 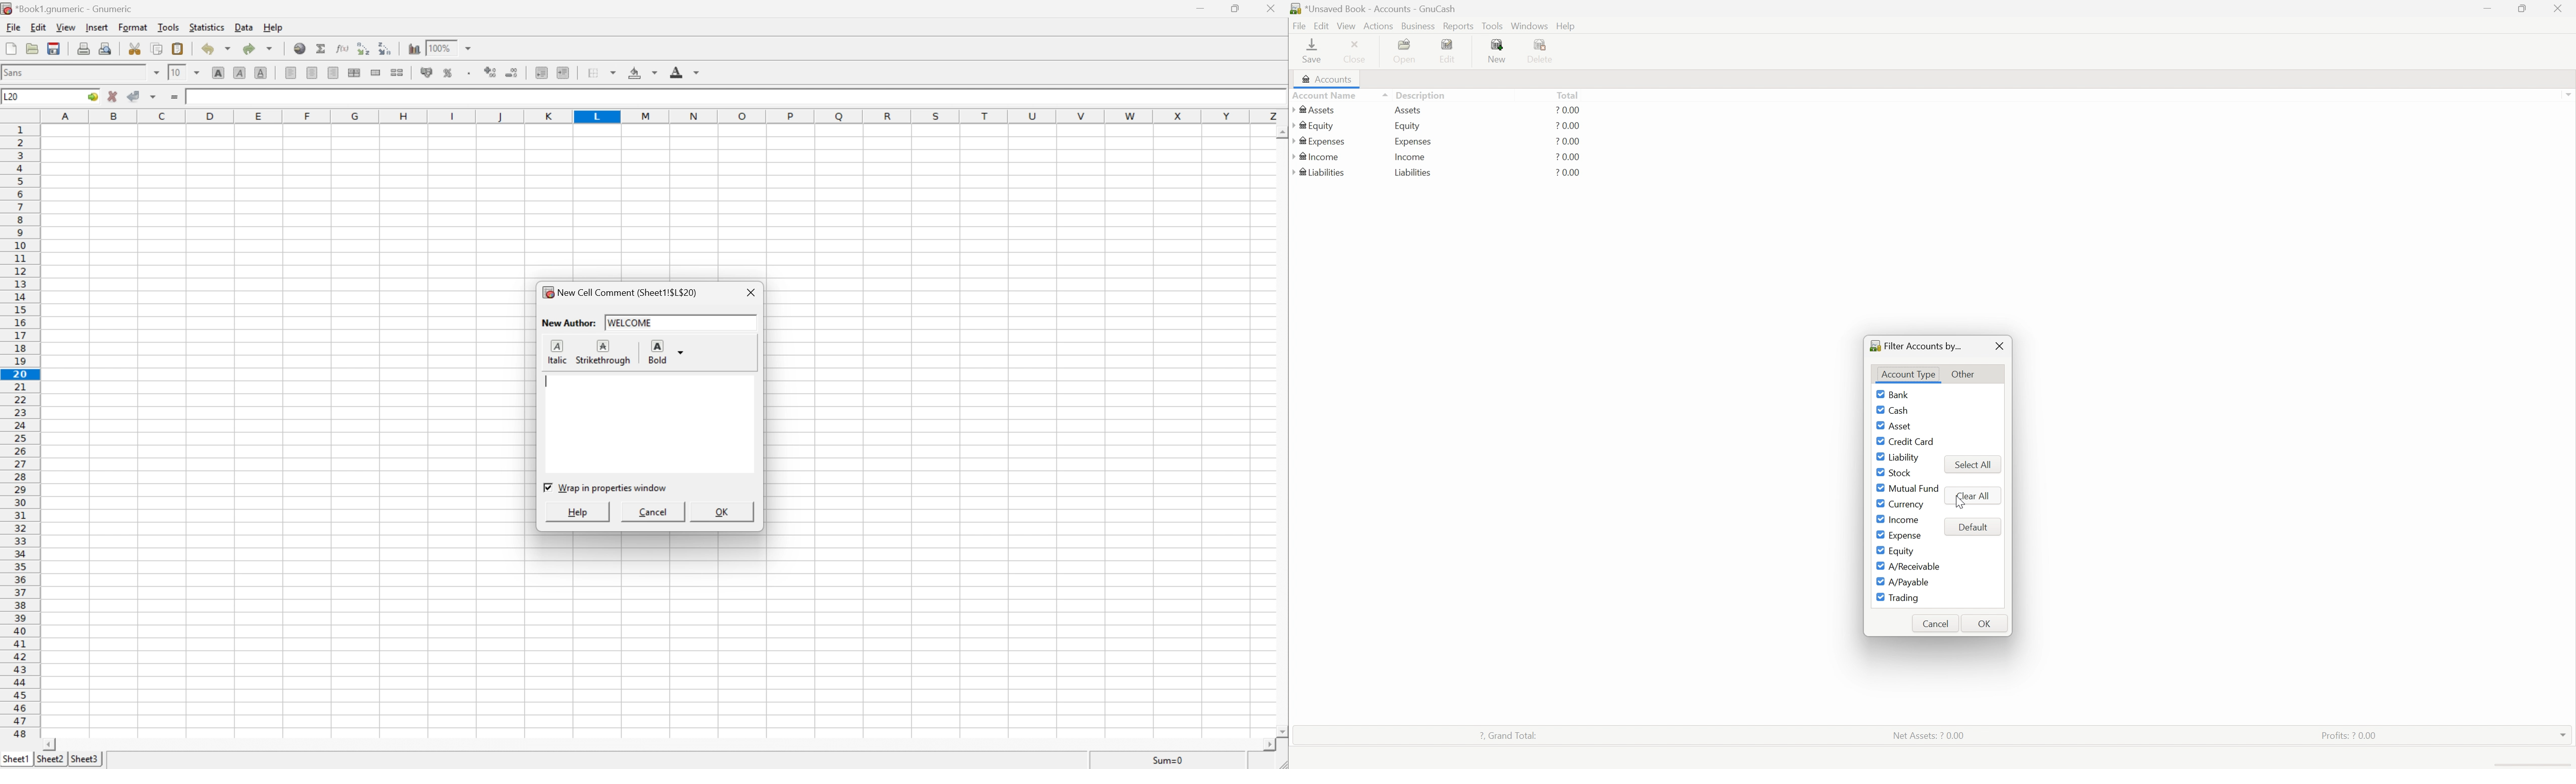 I want to click on Sort the selected region in descending order based on the first column selected, so click(x=384, y=47).